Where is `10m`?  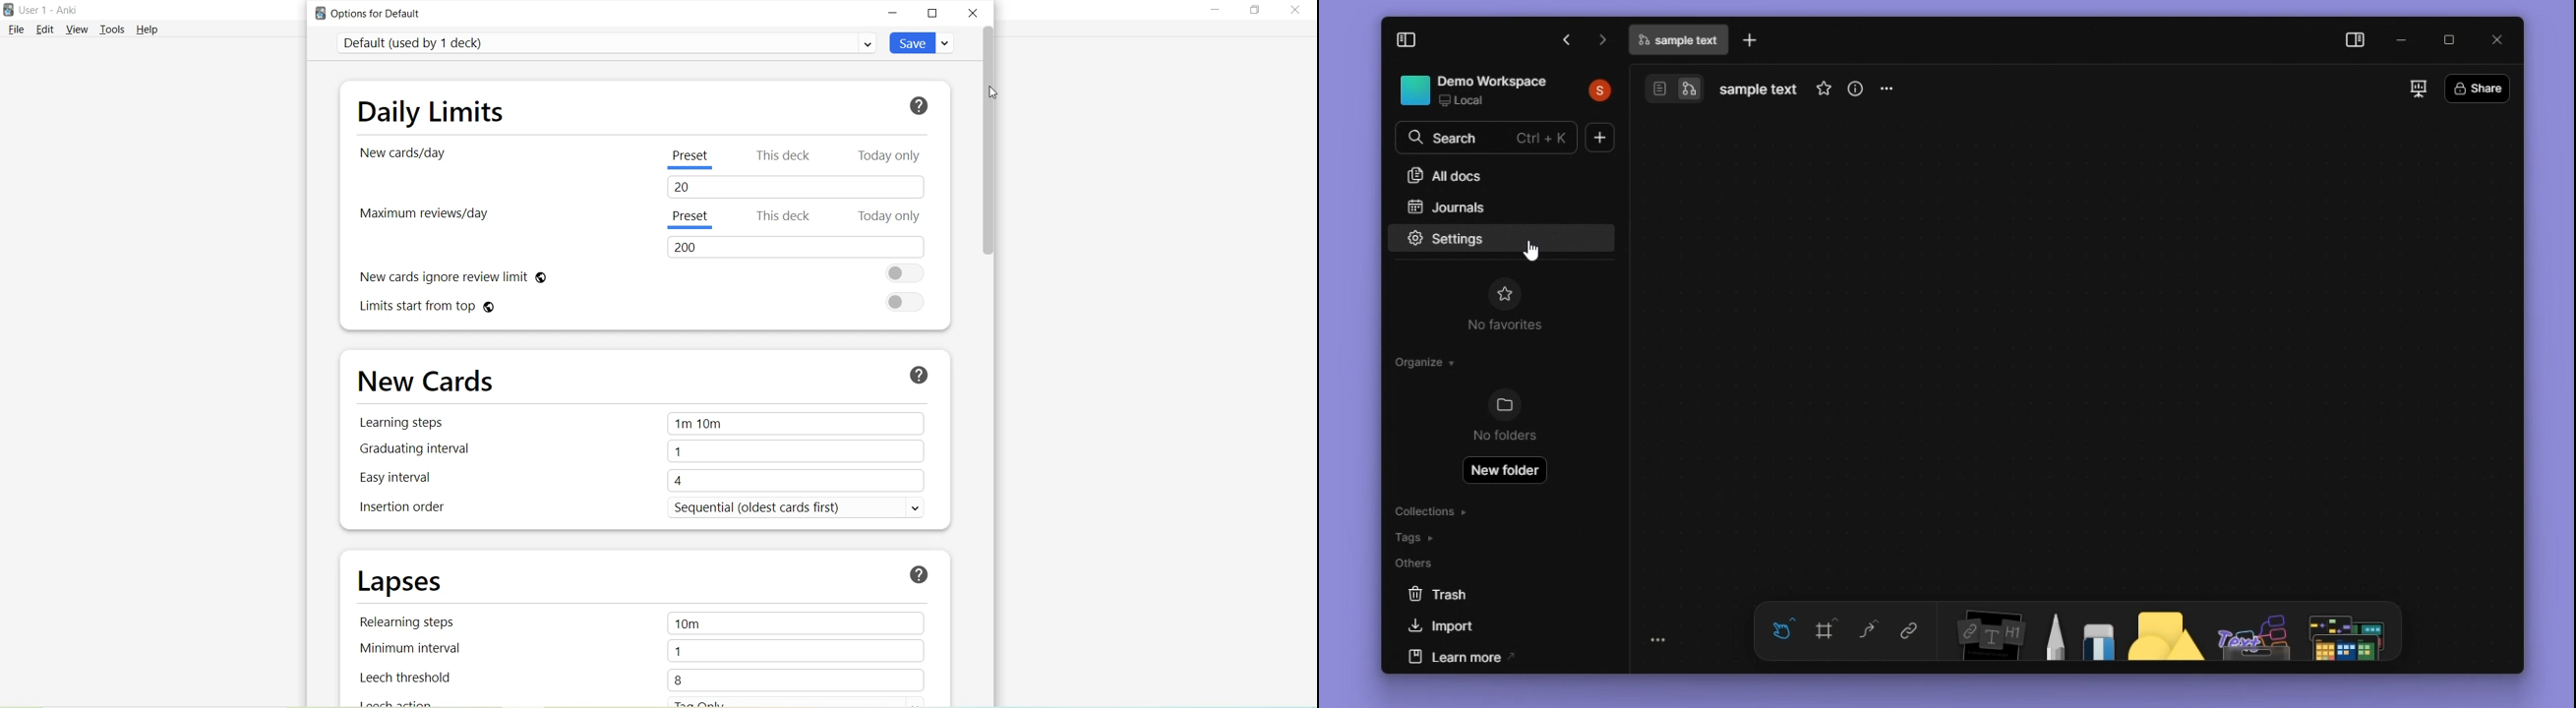
10m is located at coordinates (798, 624).